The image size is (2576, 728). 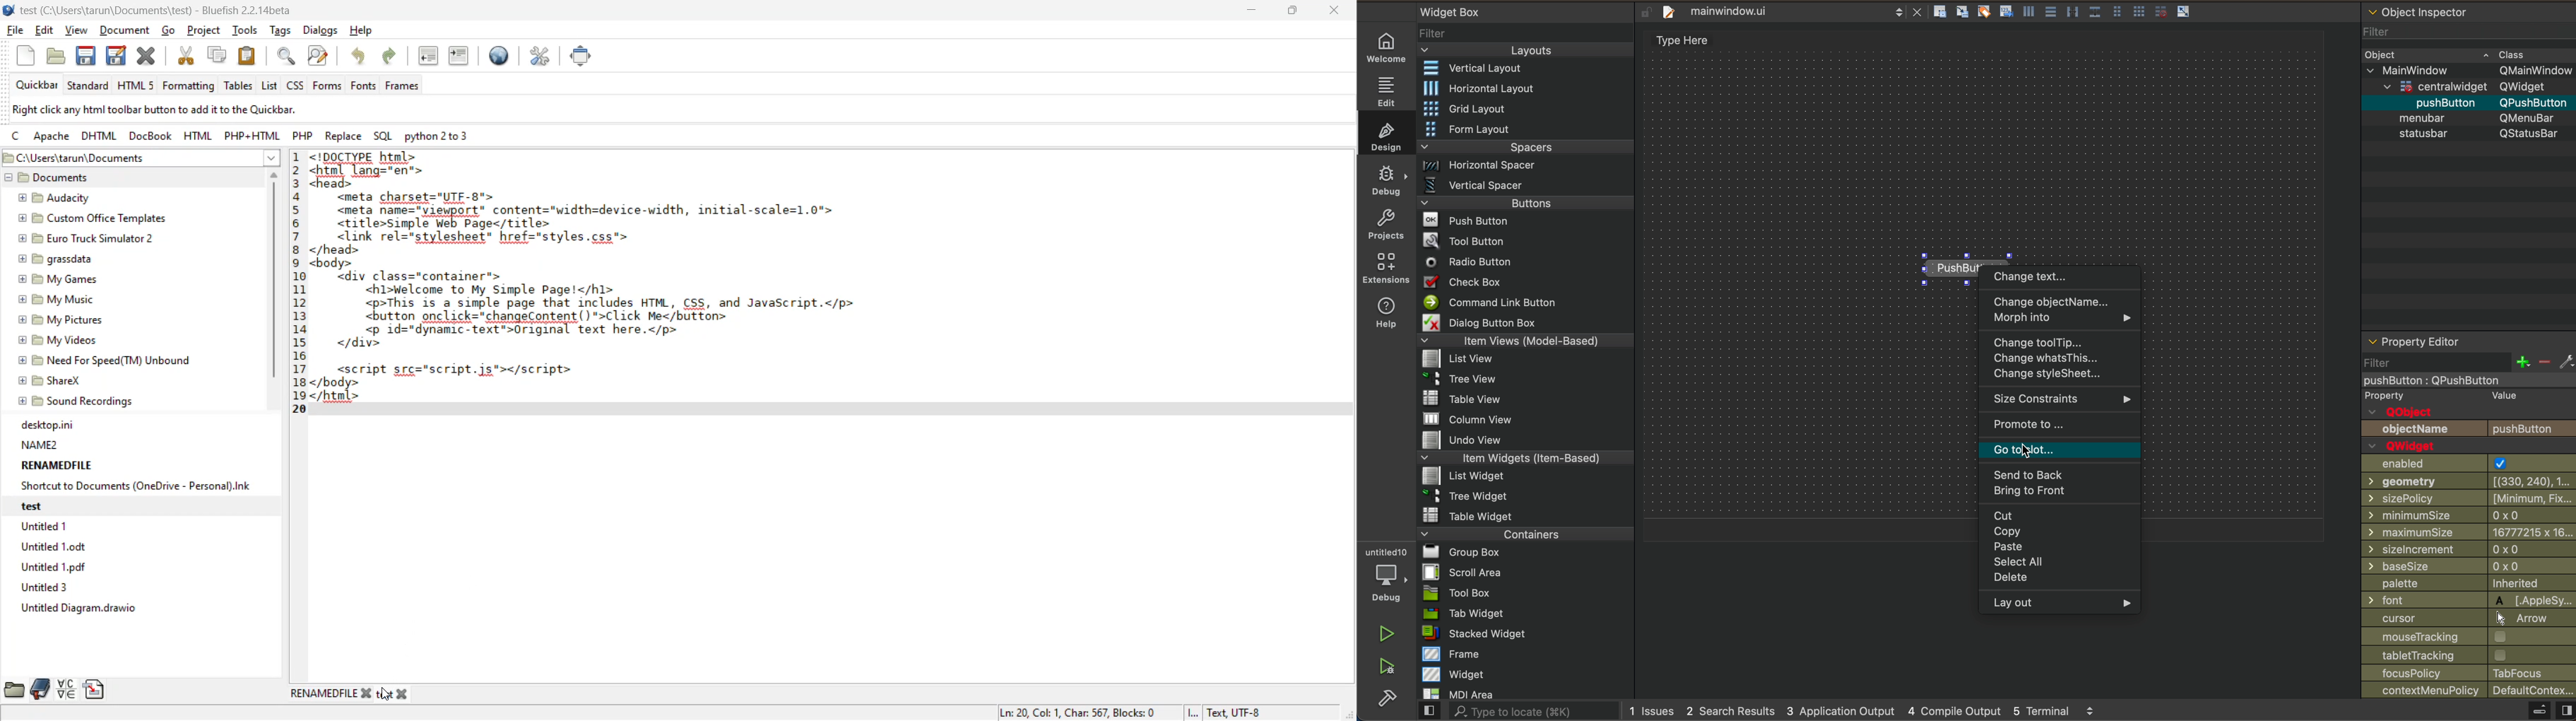 What do you see at coordinates (32, 508) in the screenshot?
I see `test` at bounding box center [32, 508].